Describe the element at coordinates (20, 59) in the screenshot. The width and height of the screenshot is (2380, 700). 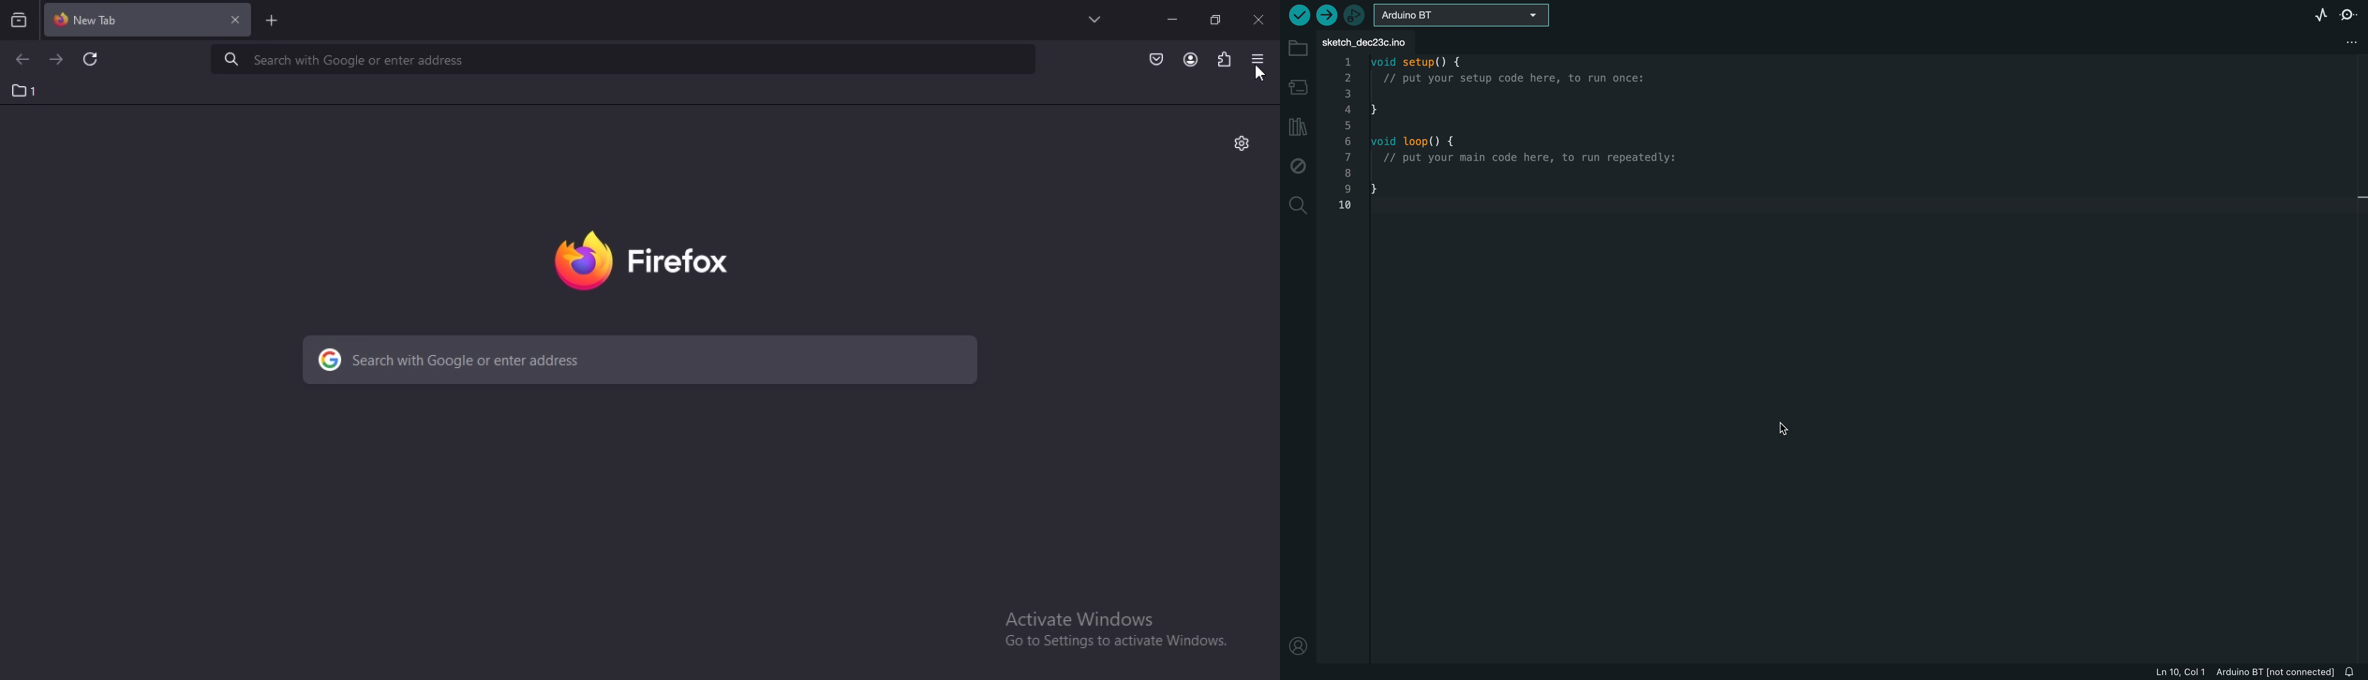
I see `go back one page` at that location.